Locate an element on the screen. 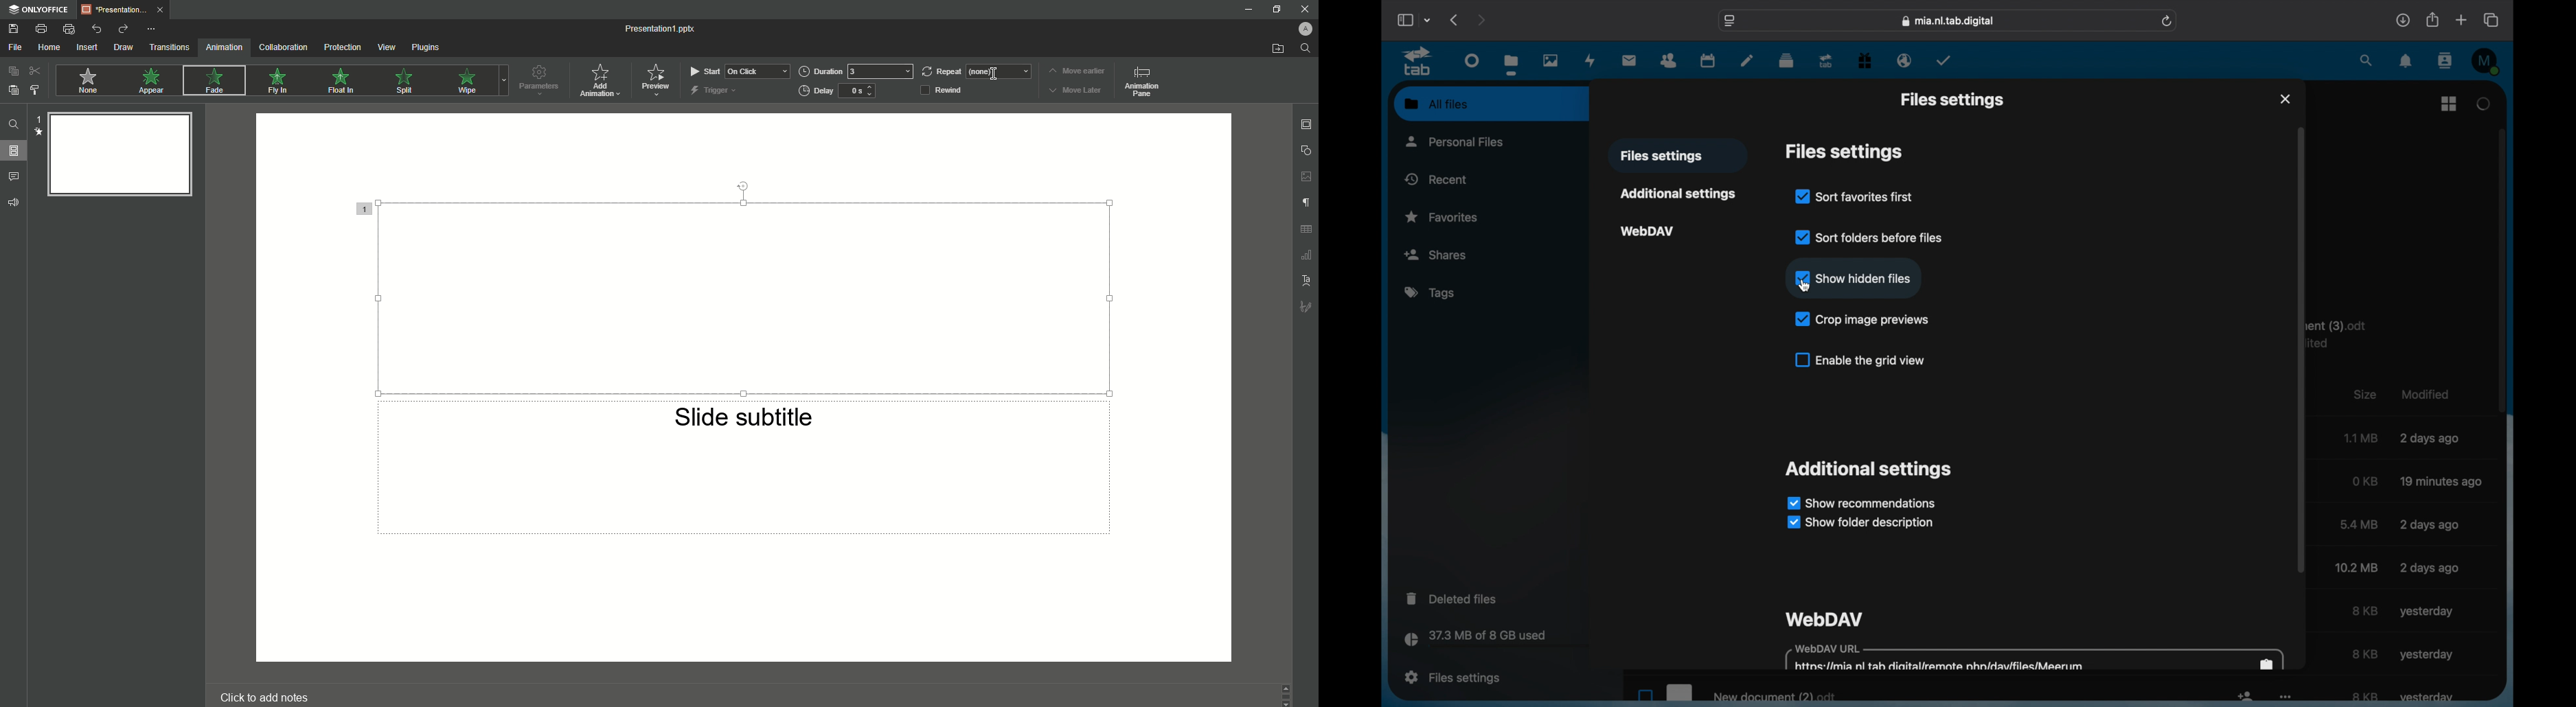 Image resolution: width=2576 pixels, height=728 pixels. show recommendations is located at coordinates (1860, 503).